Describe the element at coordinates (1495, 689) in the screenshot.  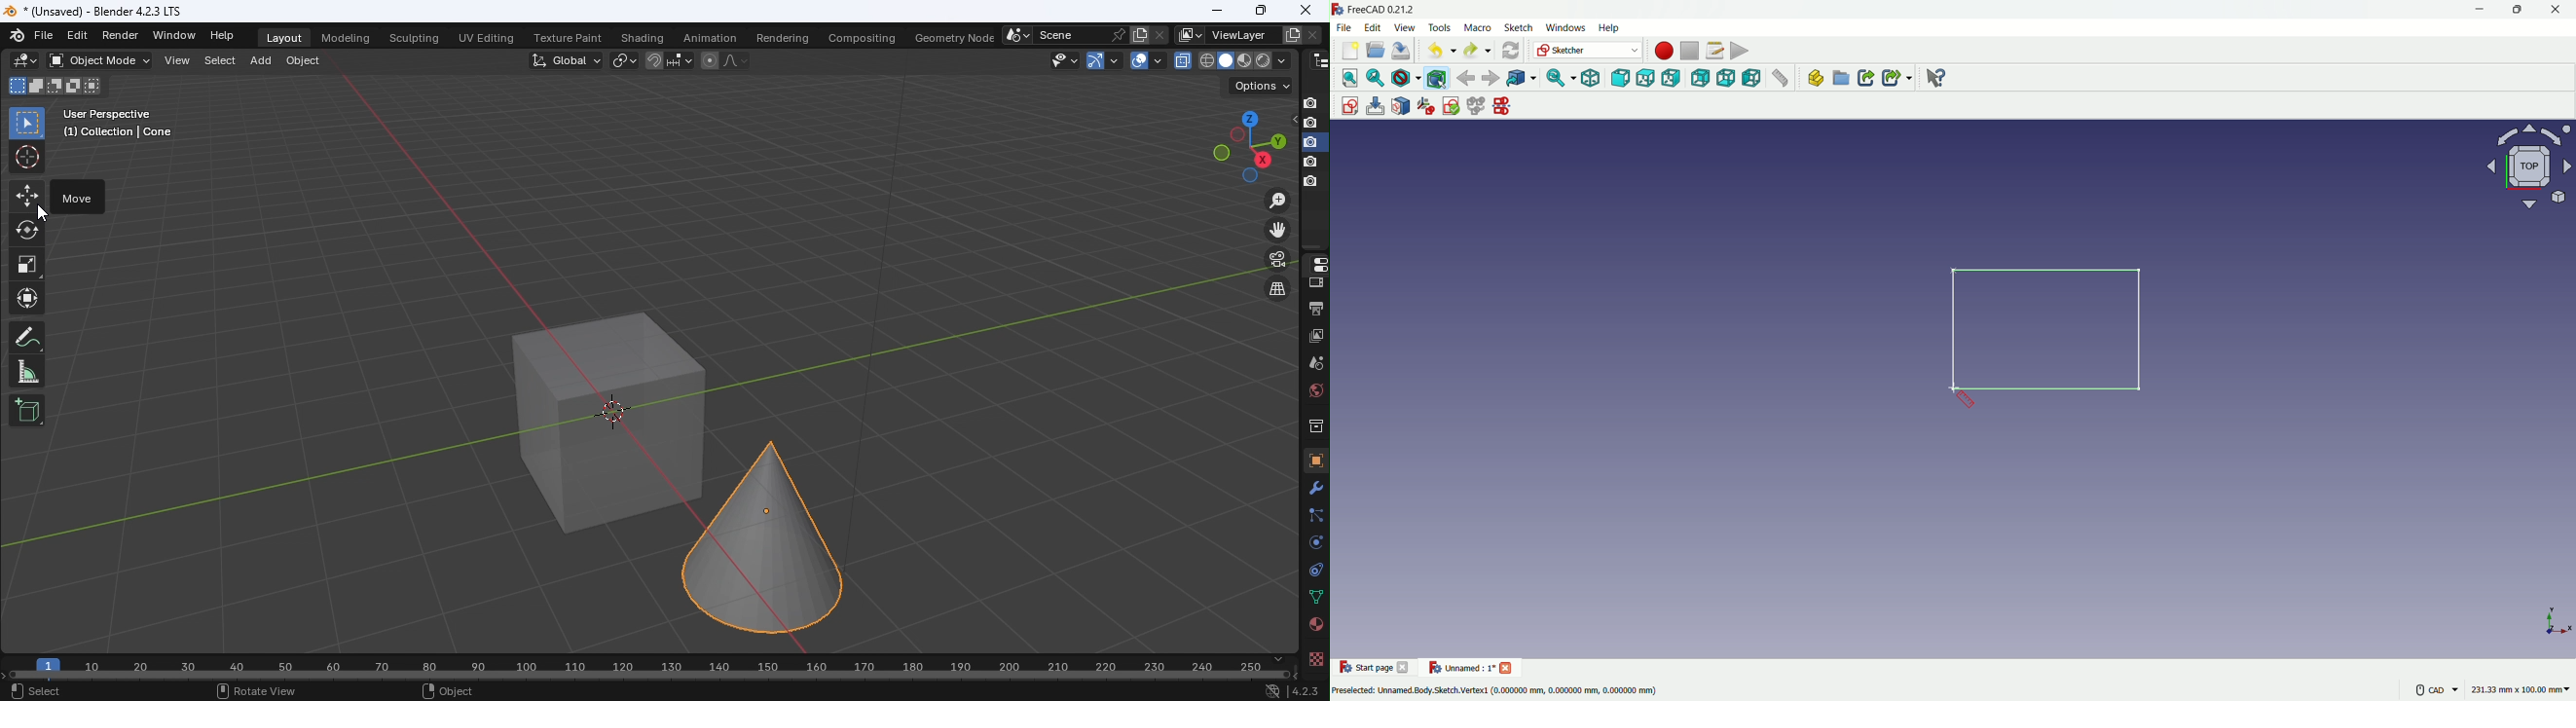
I see `Preselected: Unnamed.Body.Sketch.Vertex1 (0.000000 mm, 0.000000 mm, 0.000000 mm)` at that location.